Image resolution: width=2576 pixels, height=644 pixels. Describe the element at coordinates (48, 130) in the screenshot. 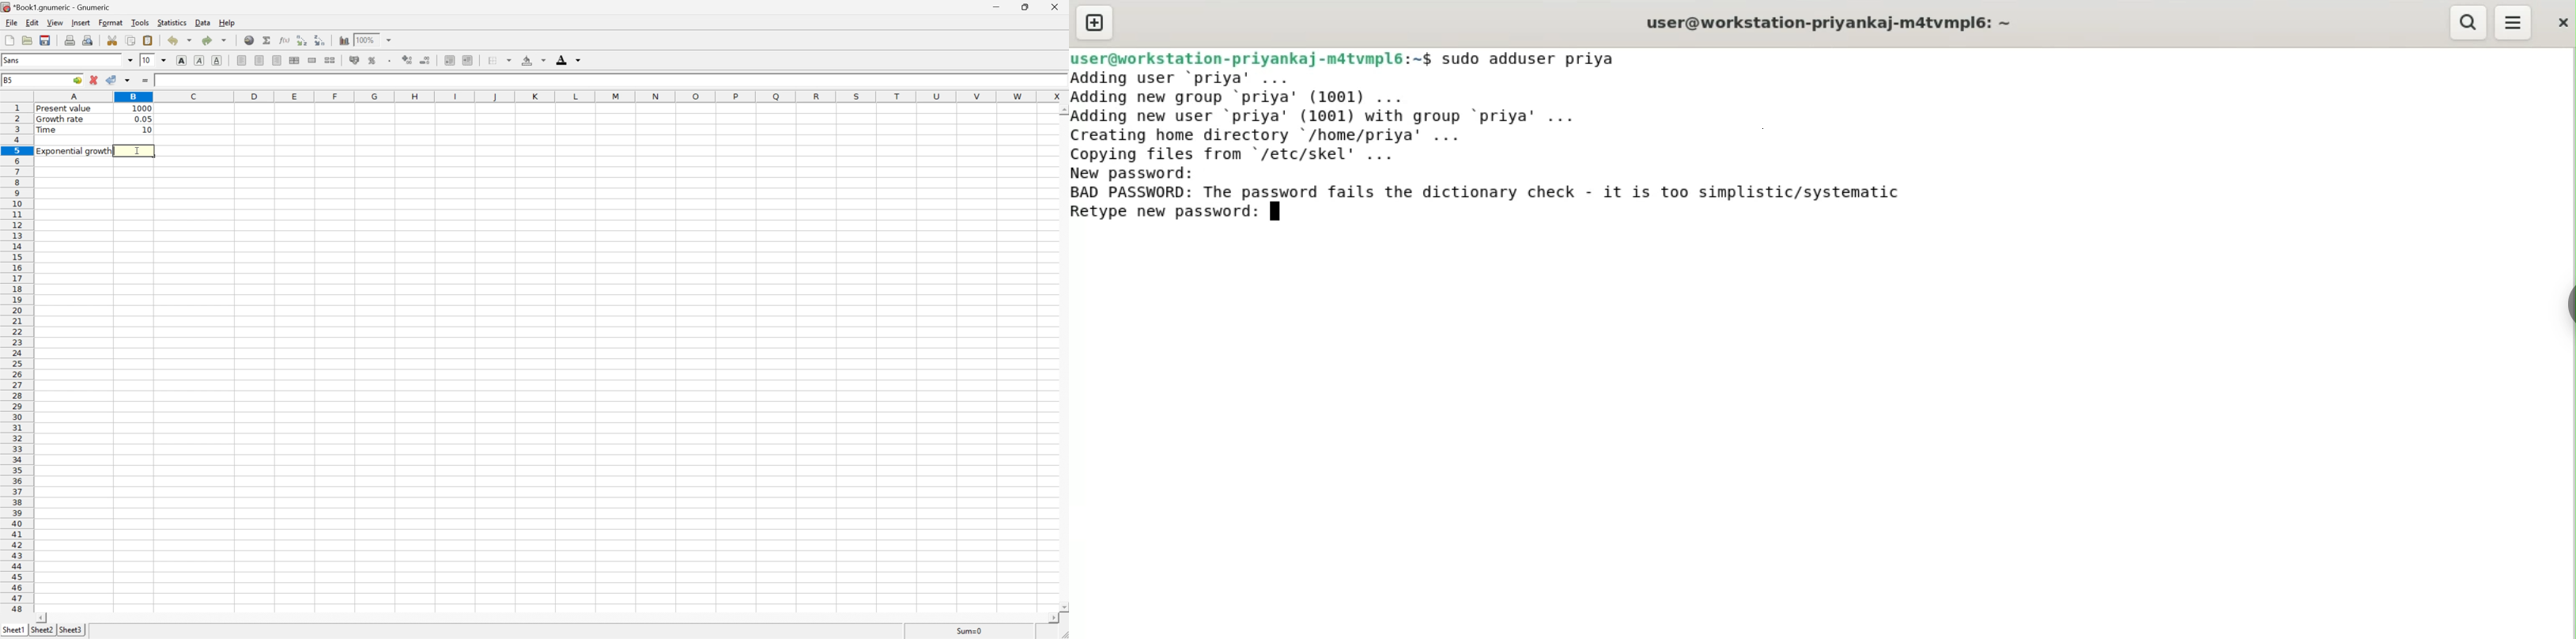

I see `Time` at that location.